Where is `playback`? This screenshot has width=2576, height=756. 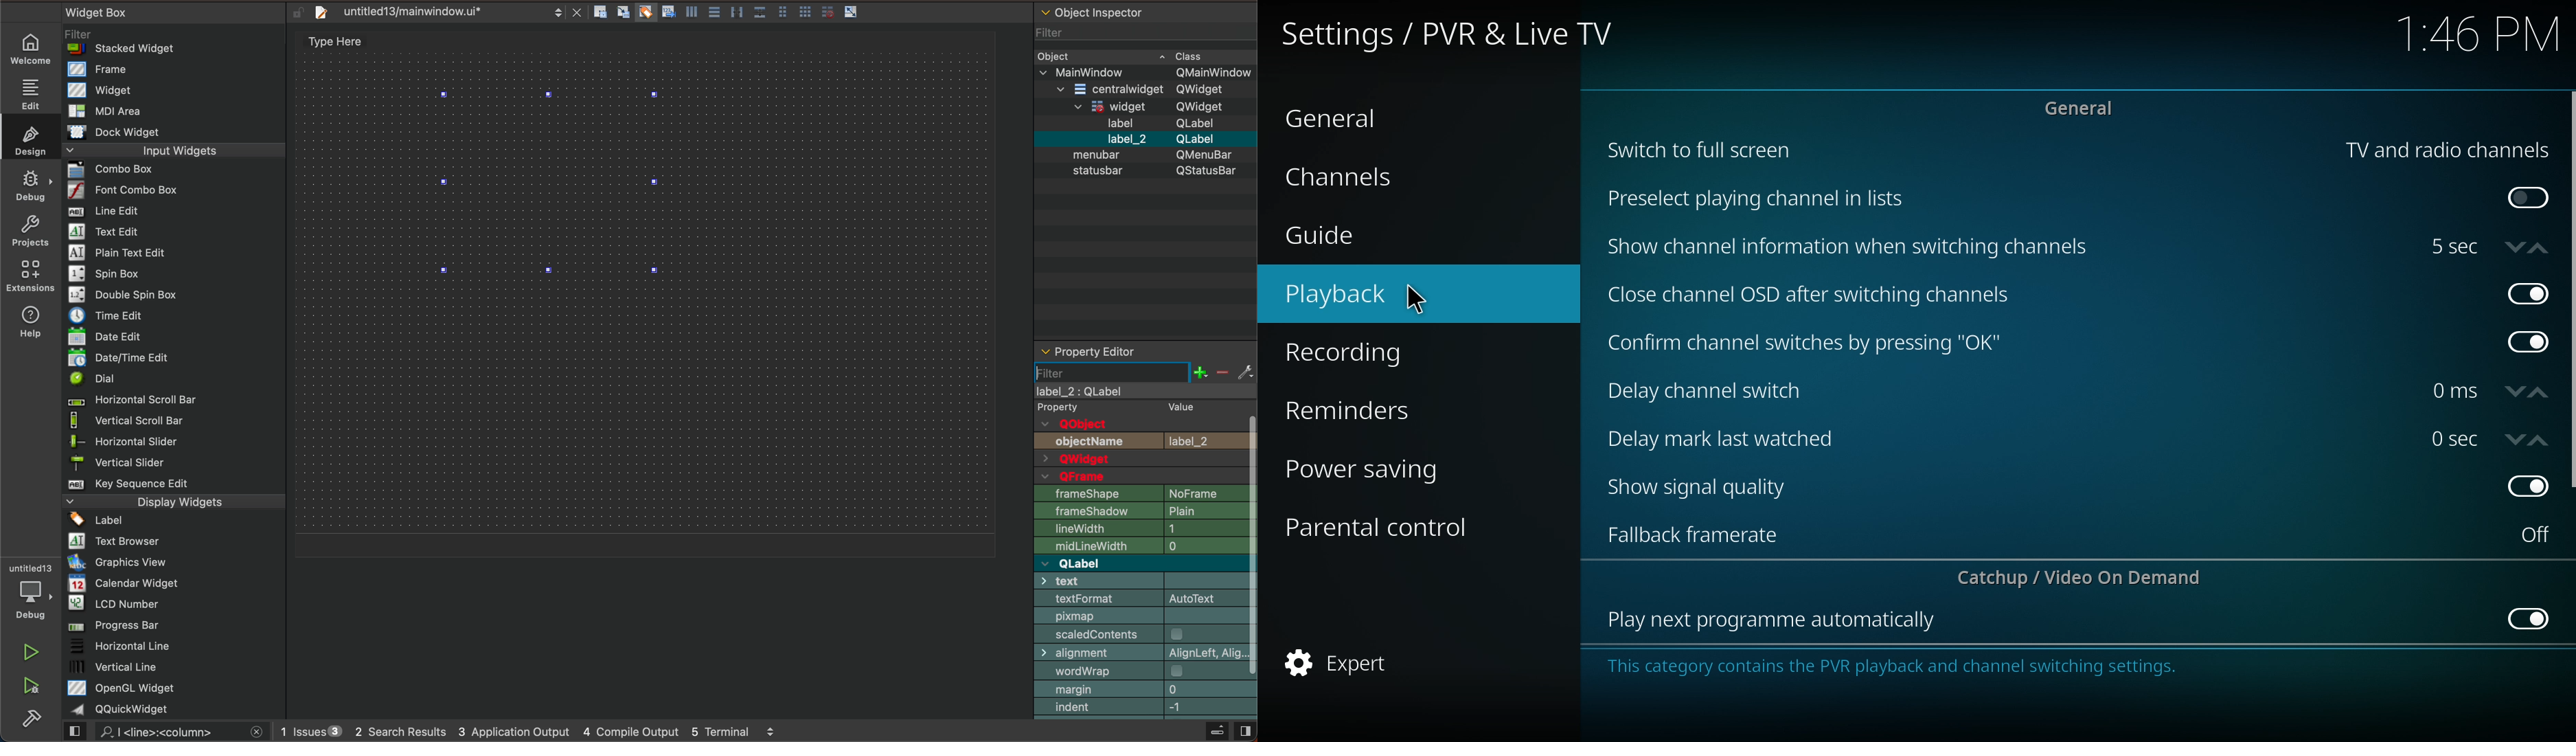
playback is located at coordinates (1378, 295).